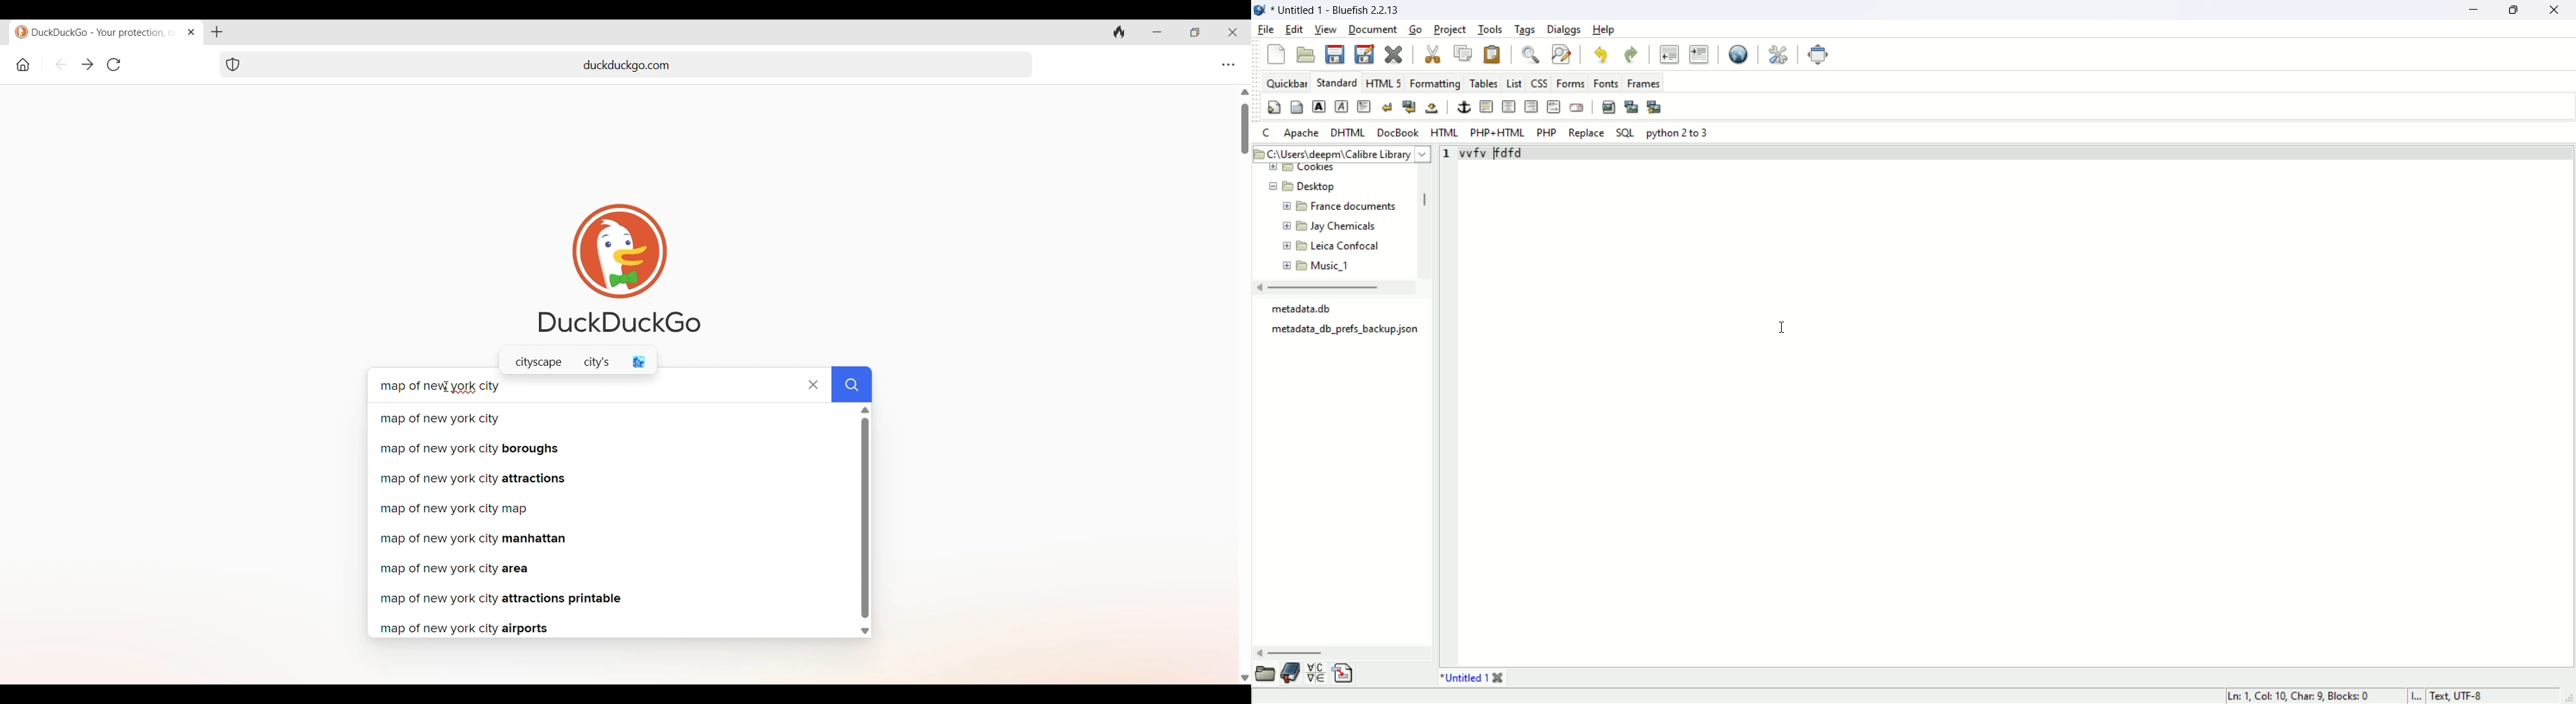 This screenshot has width=2576, height=728. I want to click on formatting, so click(1436, 84).